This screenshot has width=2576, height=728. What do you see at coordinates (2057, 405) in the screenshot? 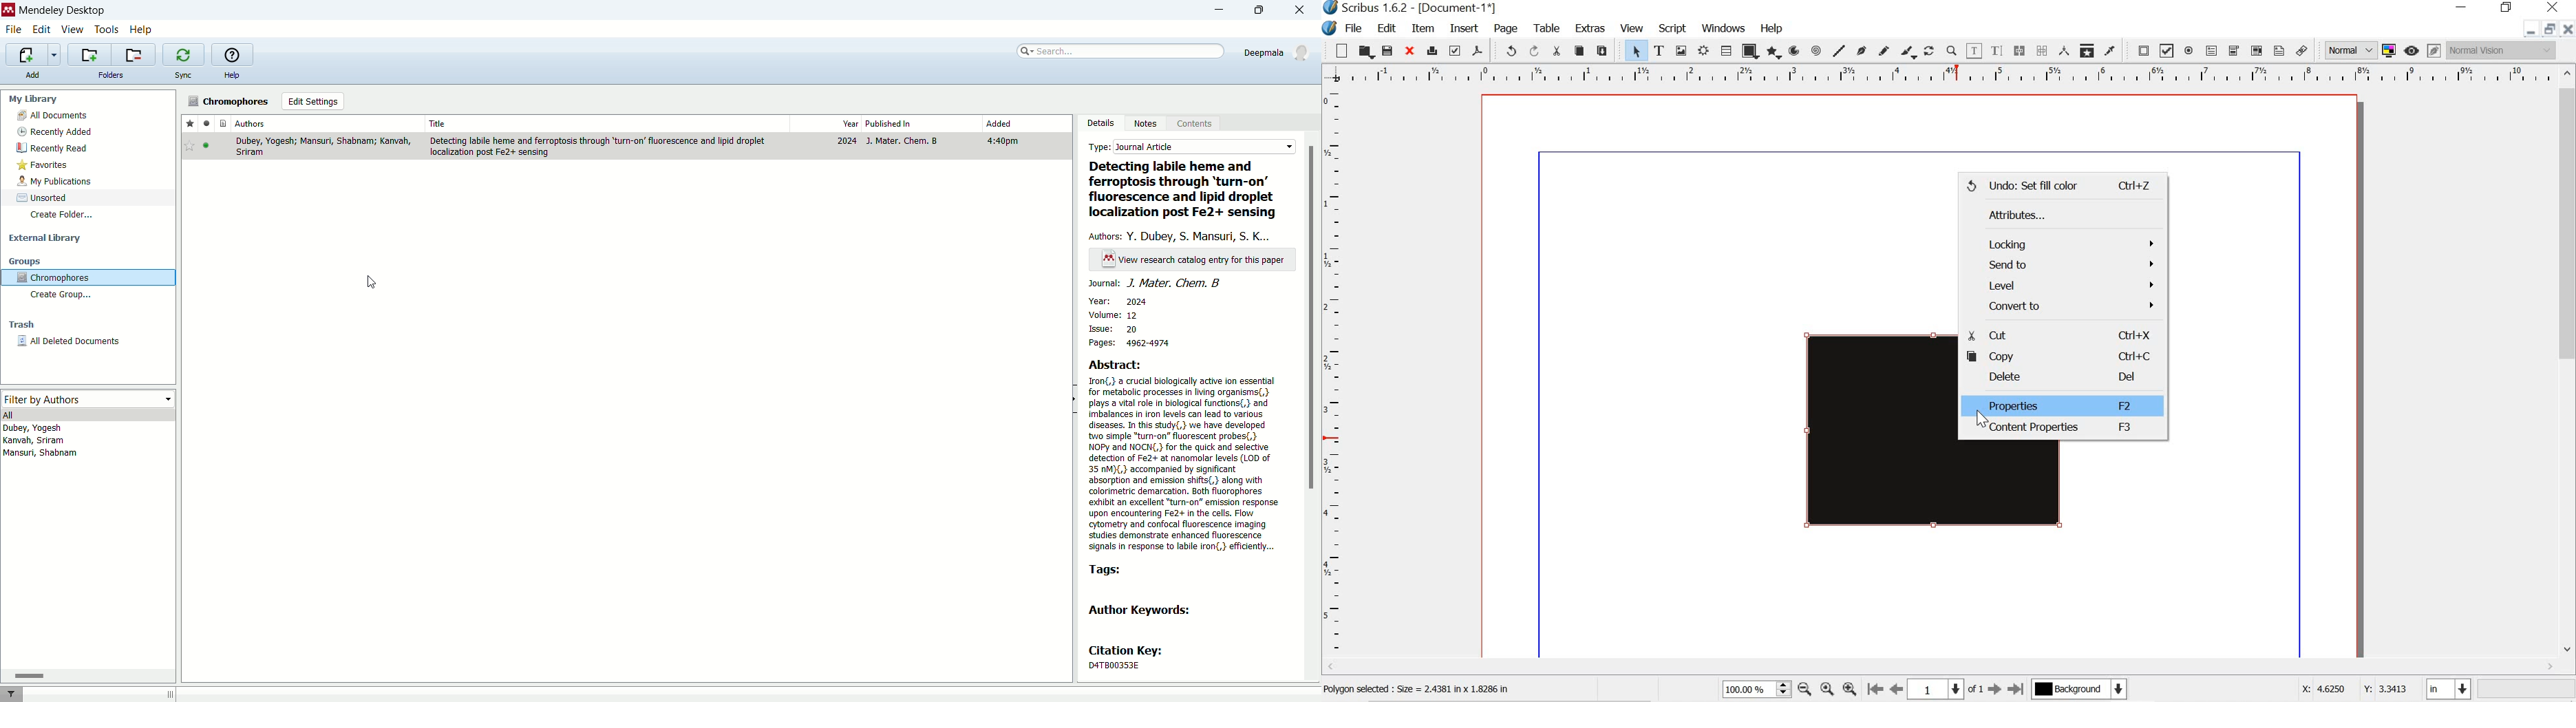
I see `properties` at bounding box center [2057, 405].